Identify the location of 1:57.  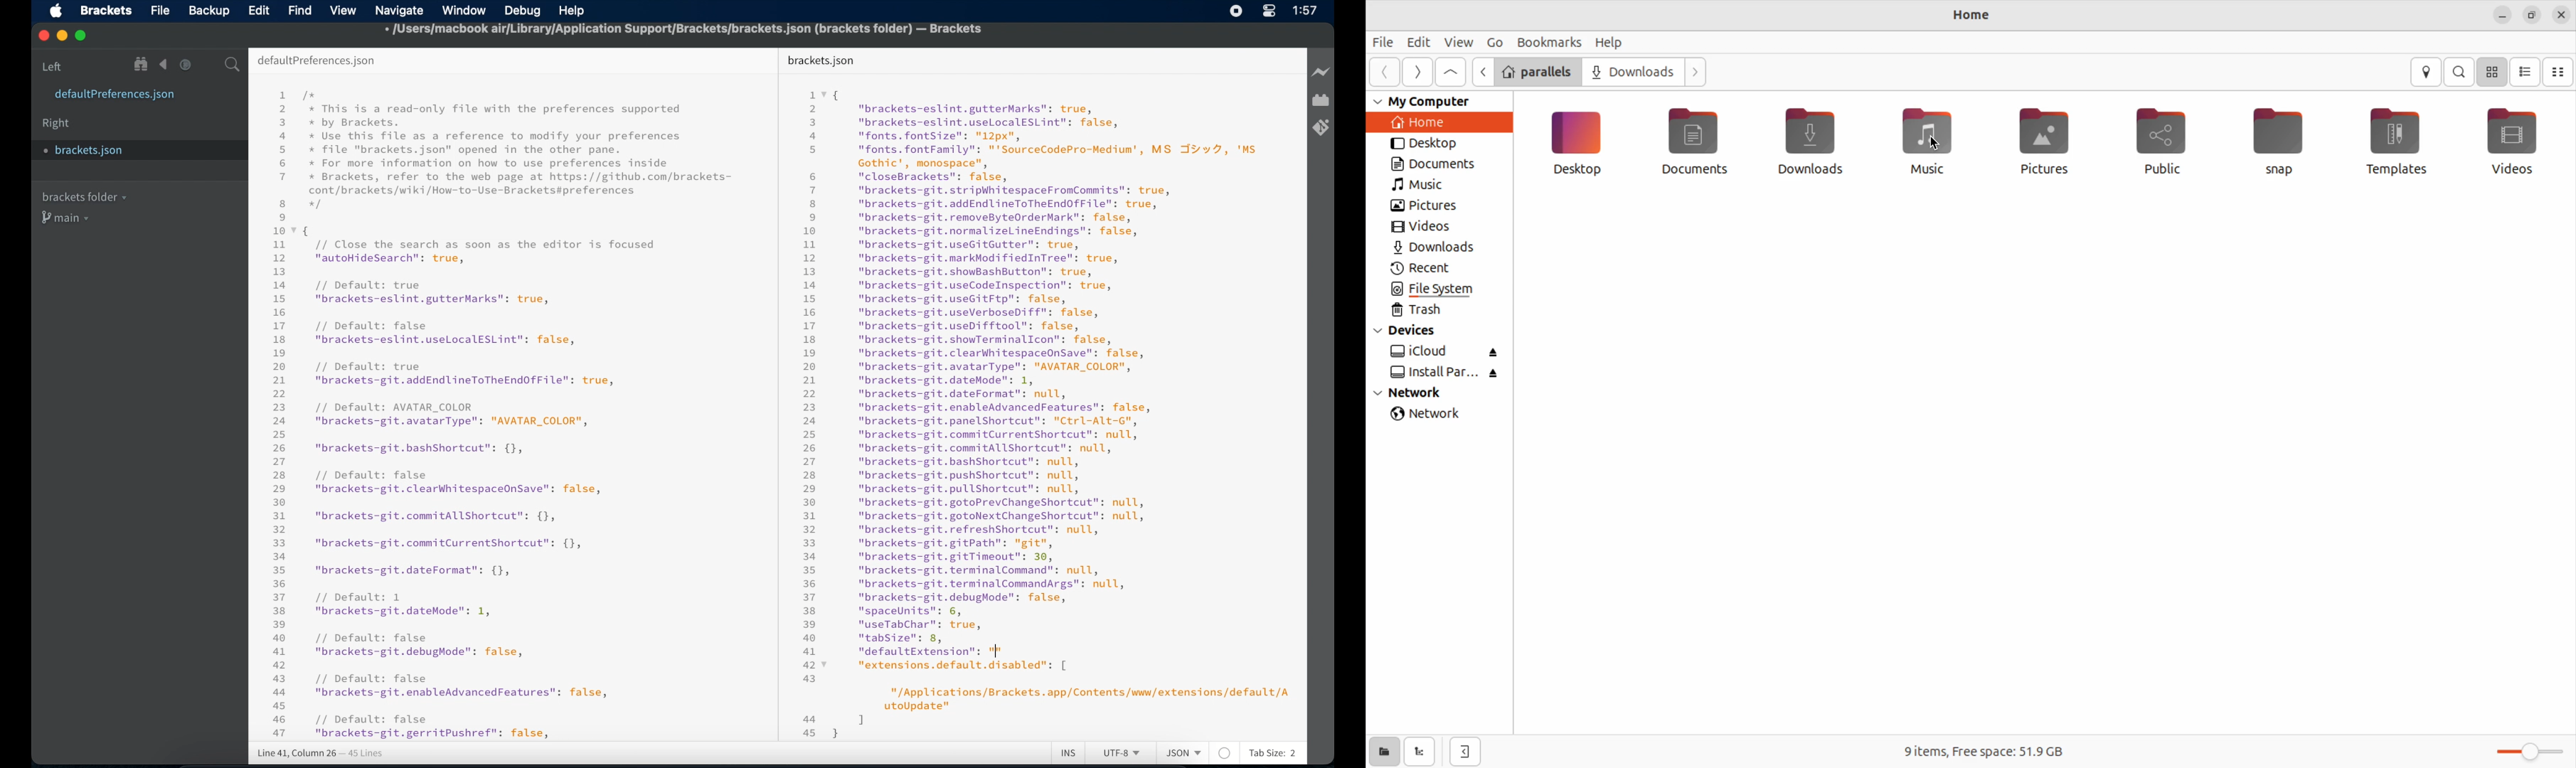
(1306, 11).